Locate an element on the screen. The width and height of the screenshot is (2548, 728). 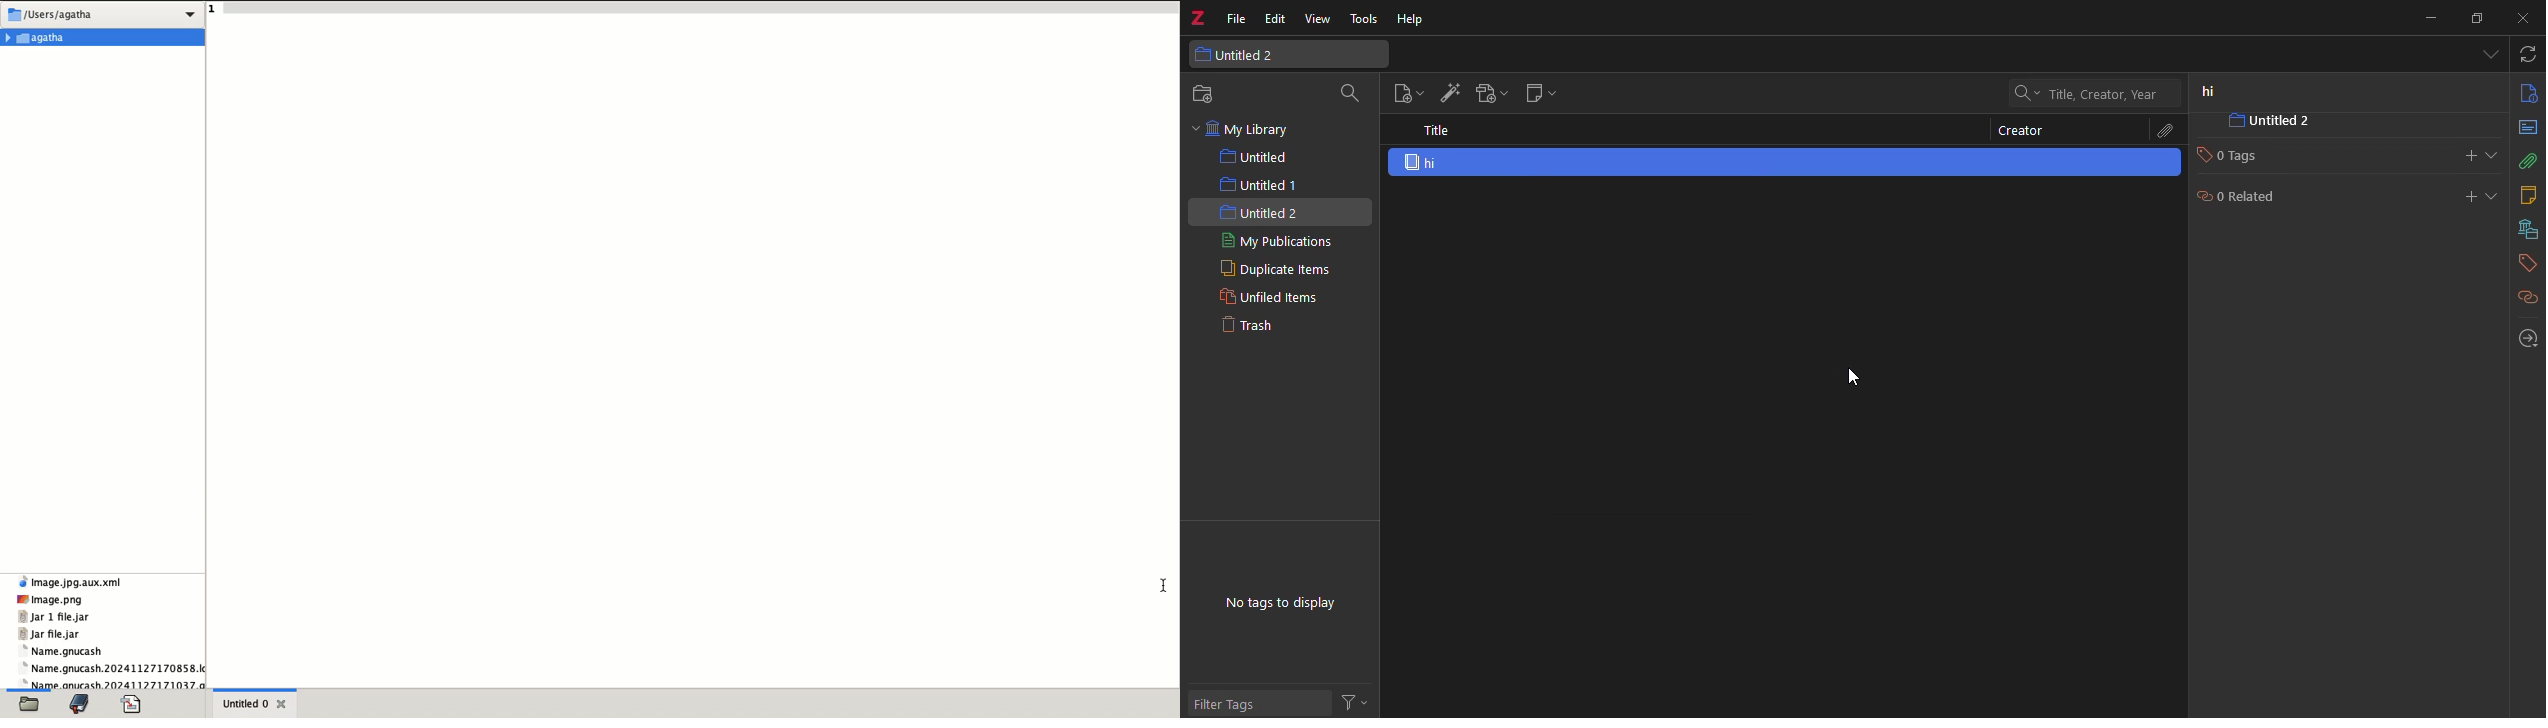
Untitled 2 is located at coordinates (2290, 123).